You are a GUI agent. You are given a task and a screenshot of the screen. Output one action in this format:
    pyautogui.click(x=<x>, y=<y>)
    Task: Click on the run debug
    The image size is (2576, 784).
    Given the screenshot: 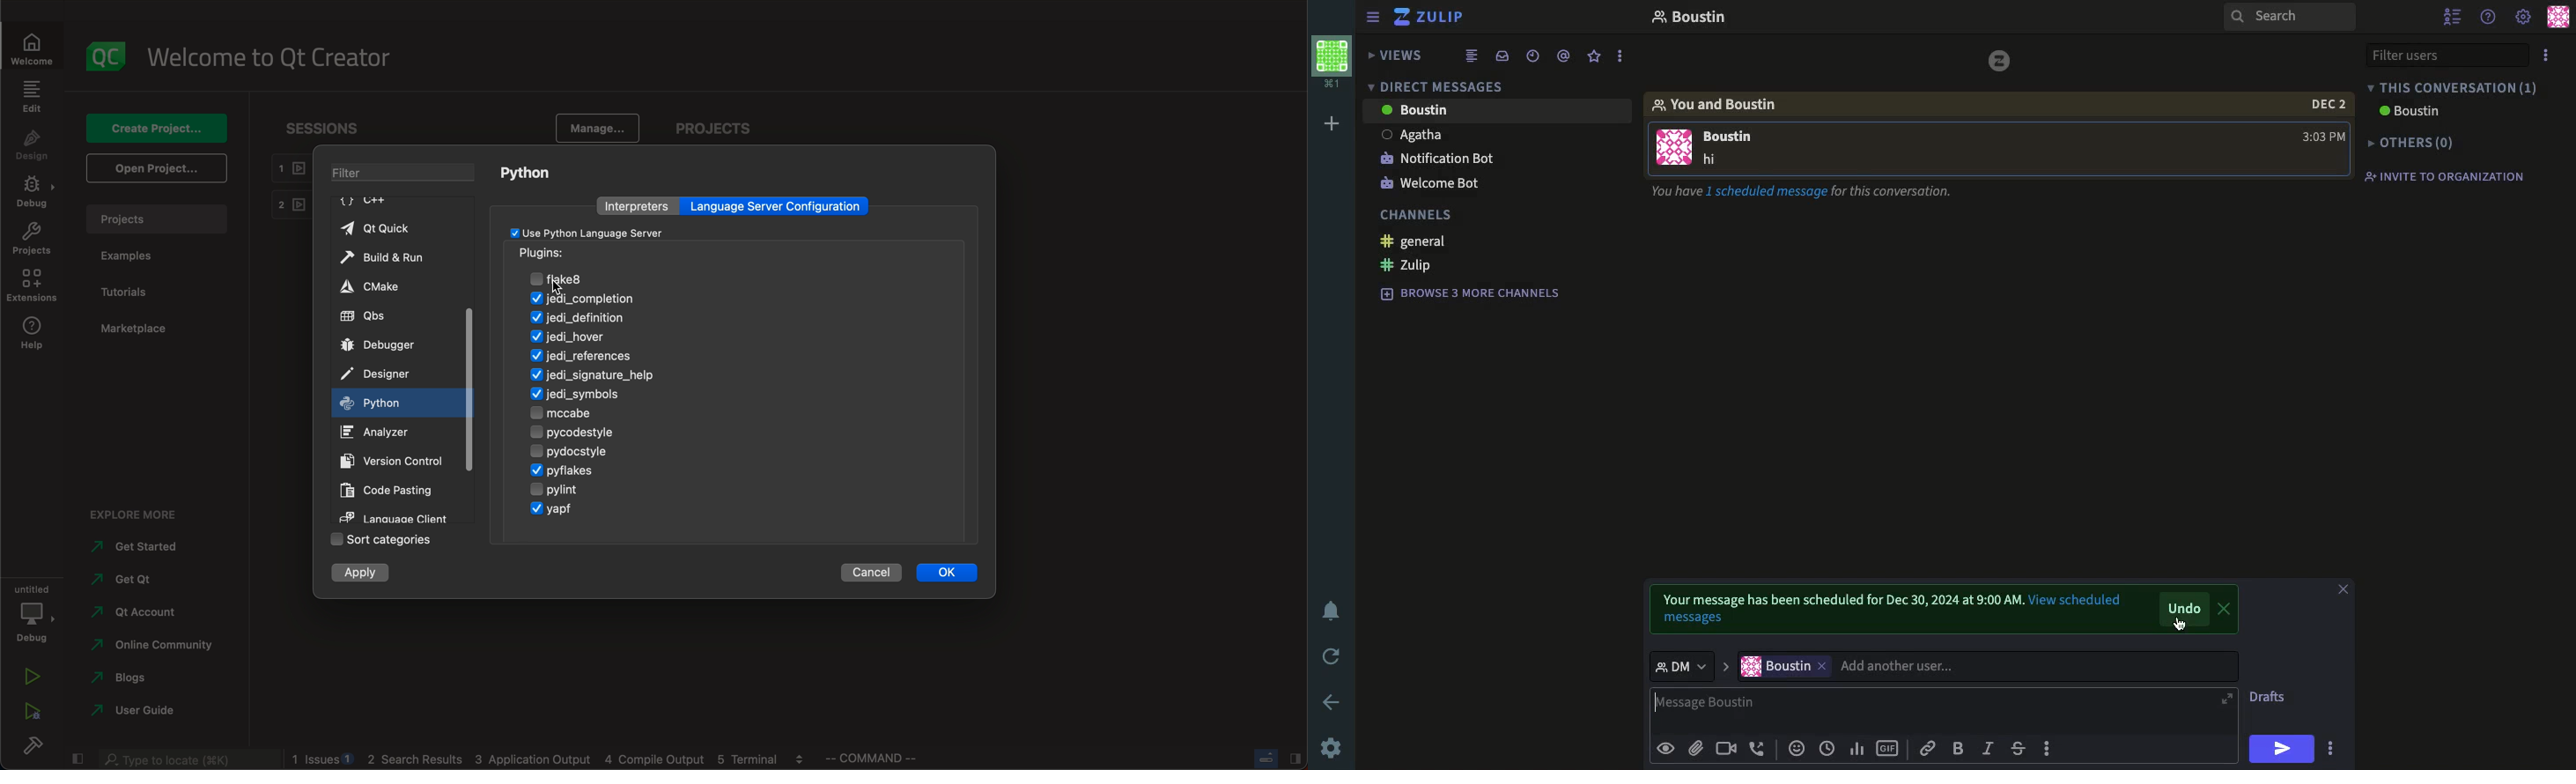 What is the action you would take?
    pyautogui.click(x=28, y=713)
    